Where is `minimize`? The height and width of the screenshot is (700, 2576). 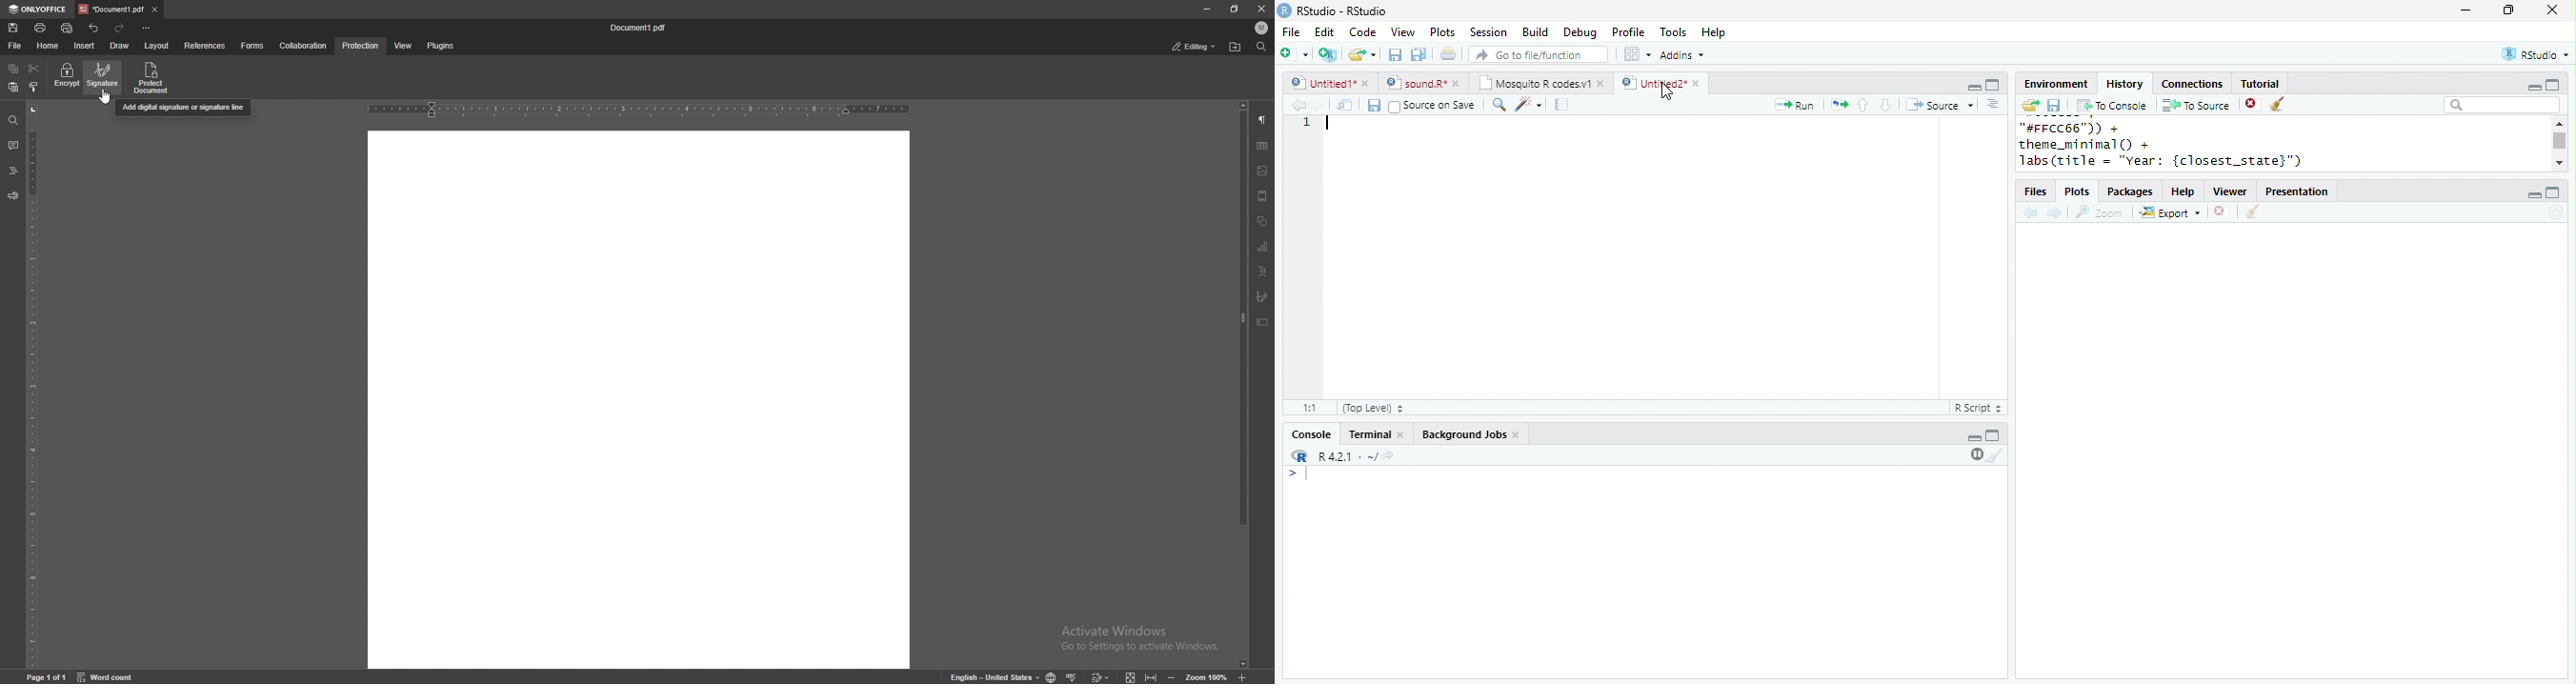 minimize is located at coordinates (1974, 438).